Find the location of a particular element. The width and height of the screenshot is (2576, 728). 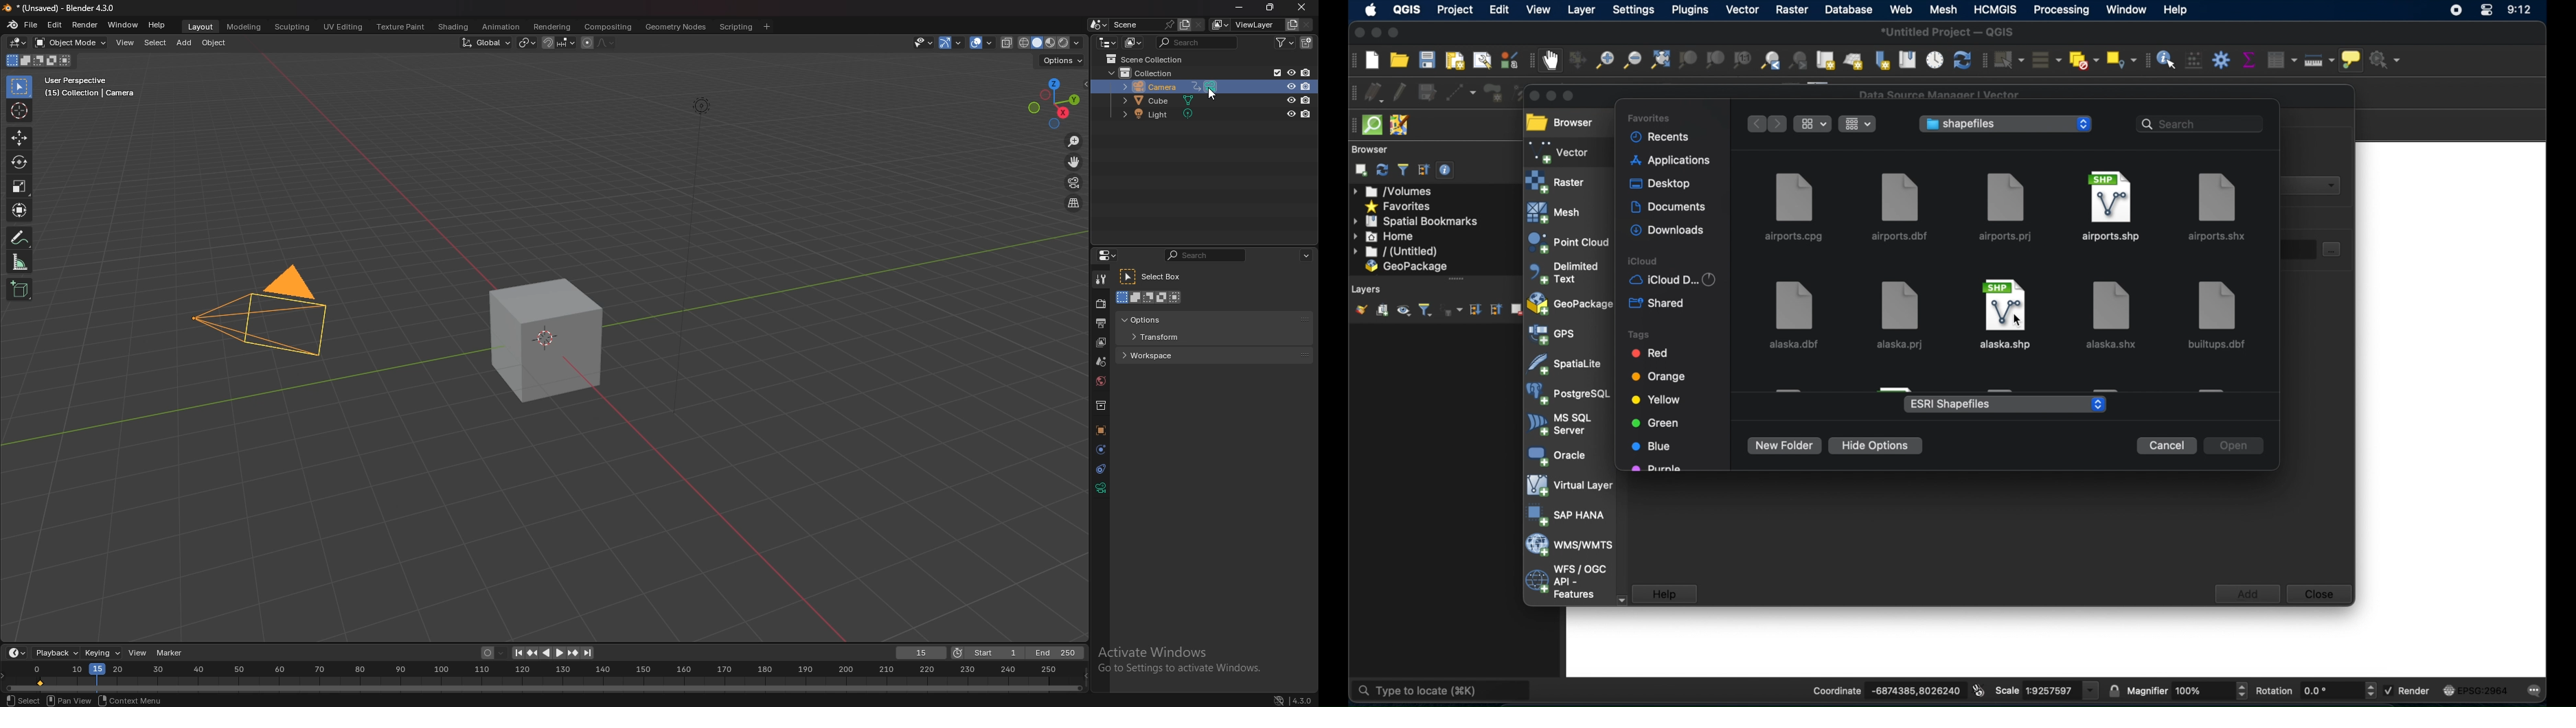

pan map to selection is located at coordinates (1577, 60).